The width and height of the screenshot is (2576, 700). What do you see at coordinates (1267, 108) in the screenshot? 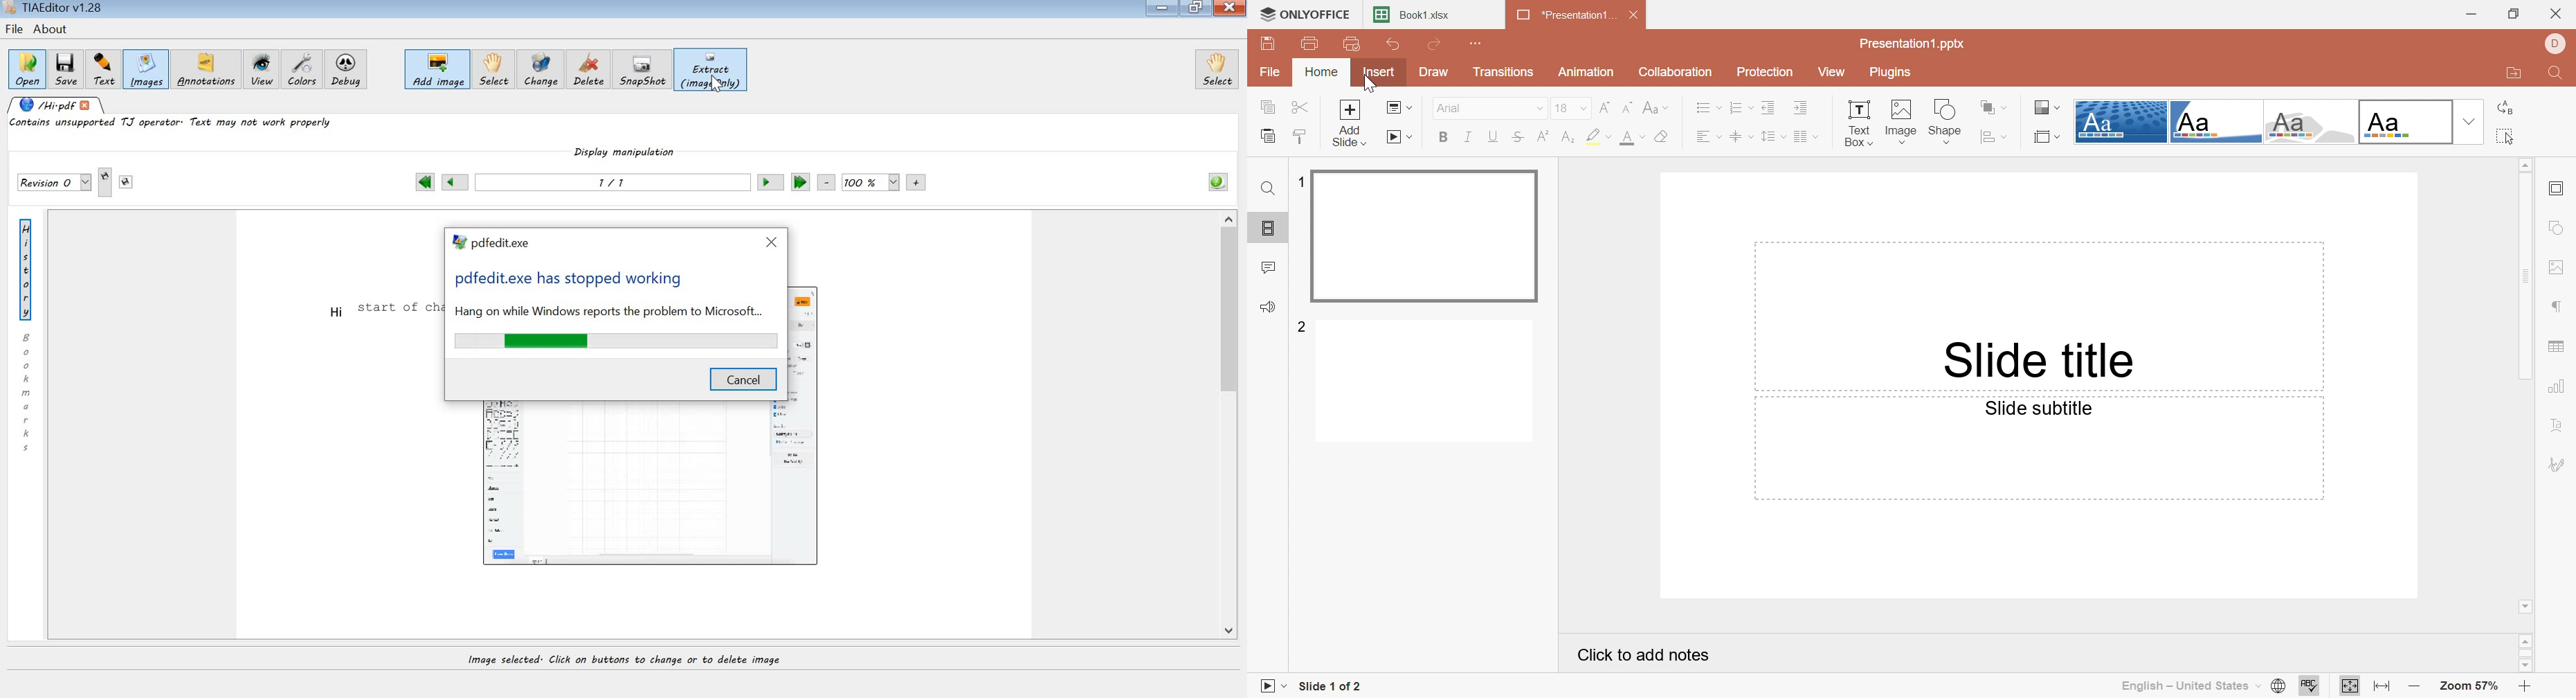
I see `Copy` at bounding box center [1267, 108].